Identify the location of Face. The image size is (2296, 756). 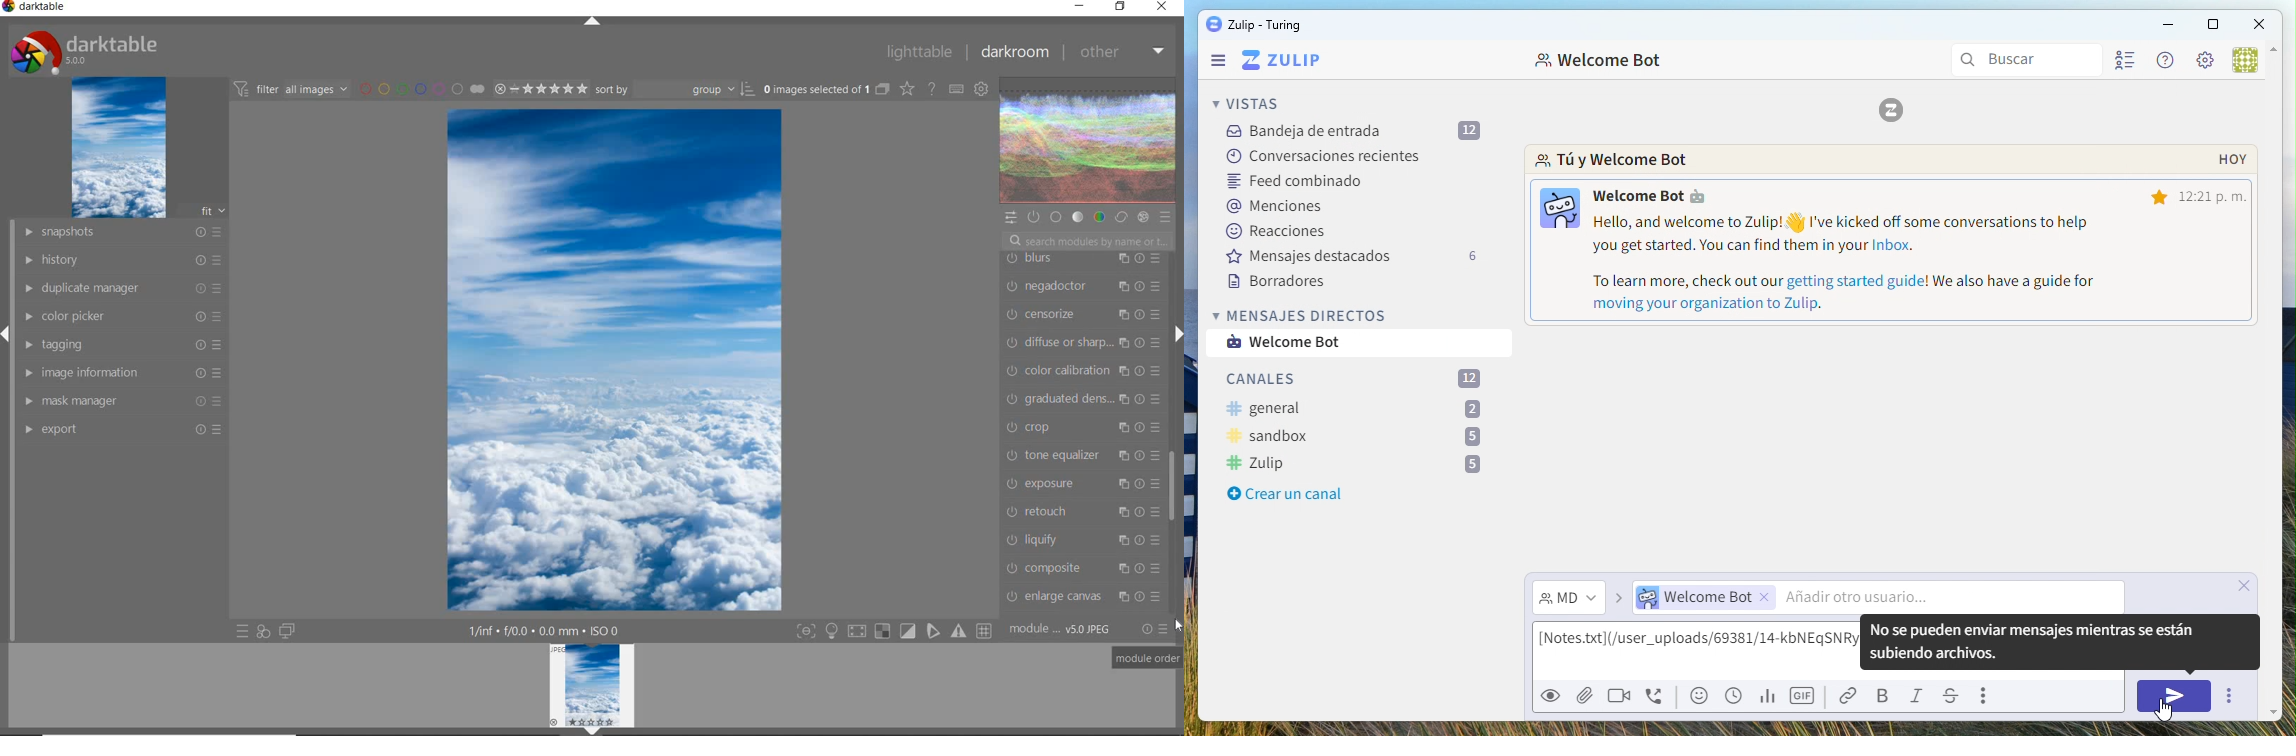
(1702, 696).